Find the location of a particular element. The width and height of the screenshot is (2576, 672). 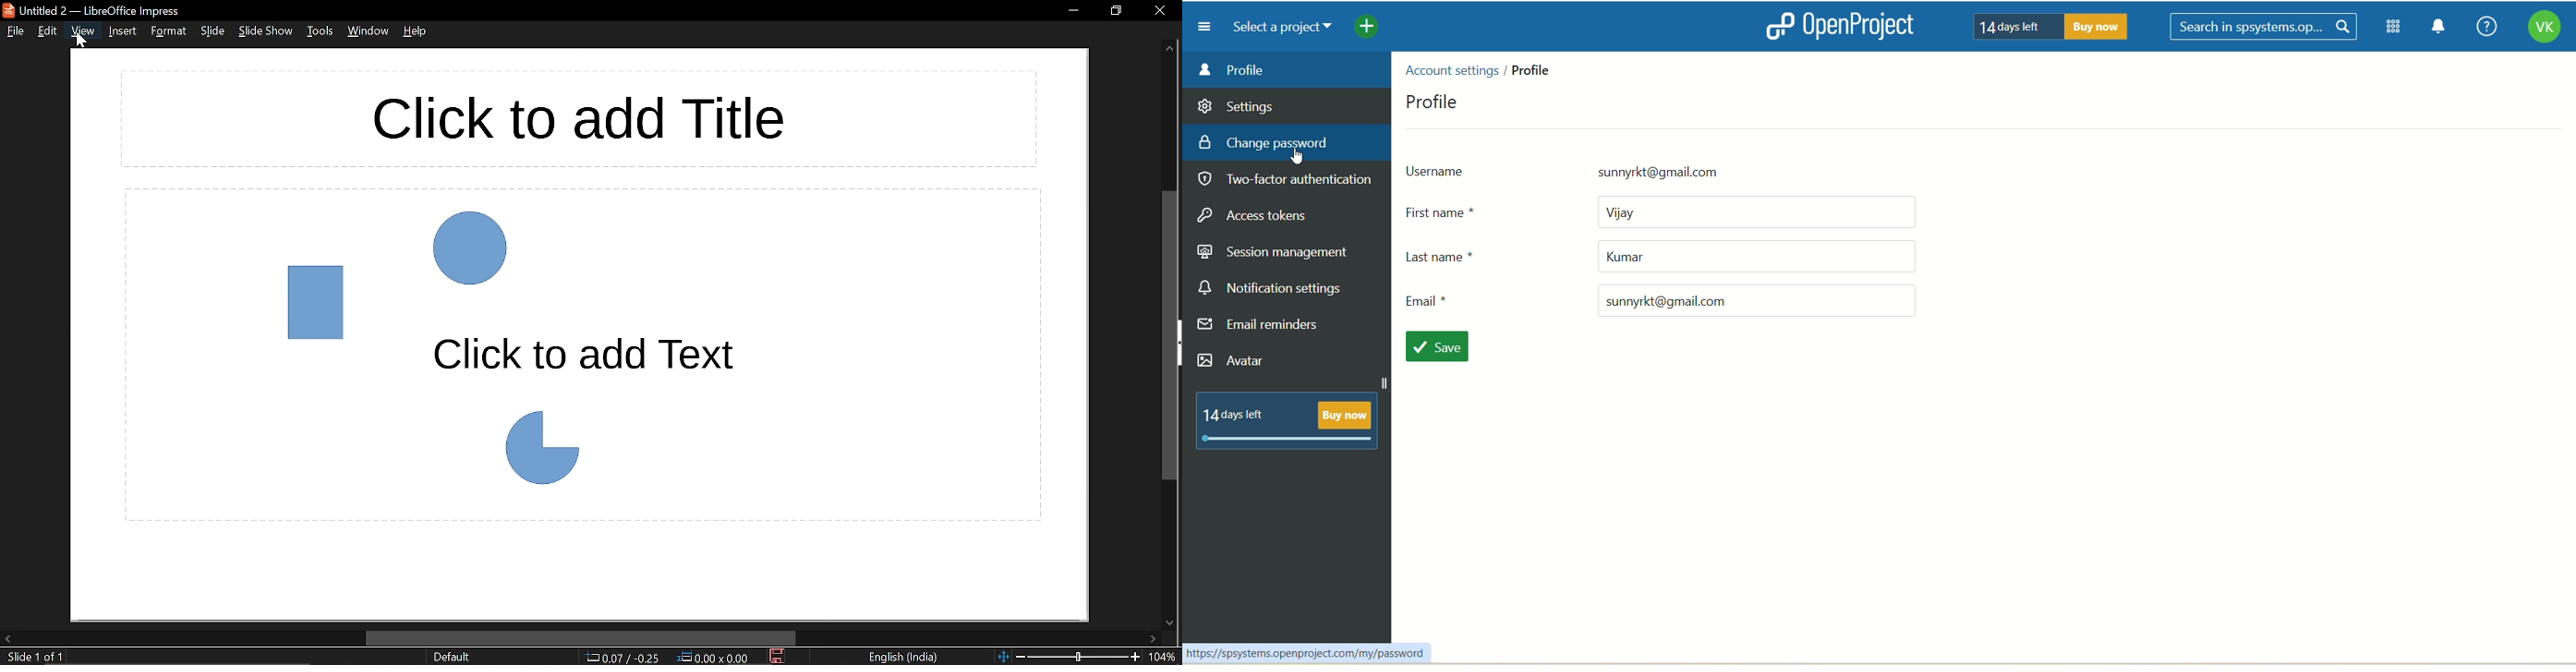

Change zoom is located at coordinates (1070, 658).